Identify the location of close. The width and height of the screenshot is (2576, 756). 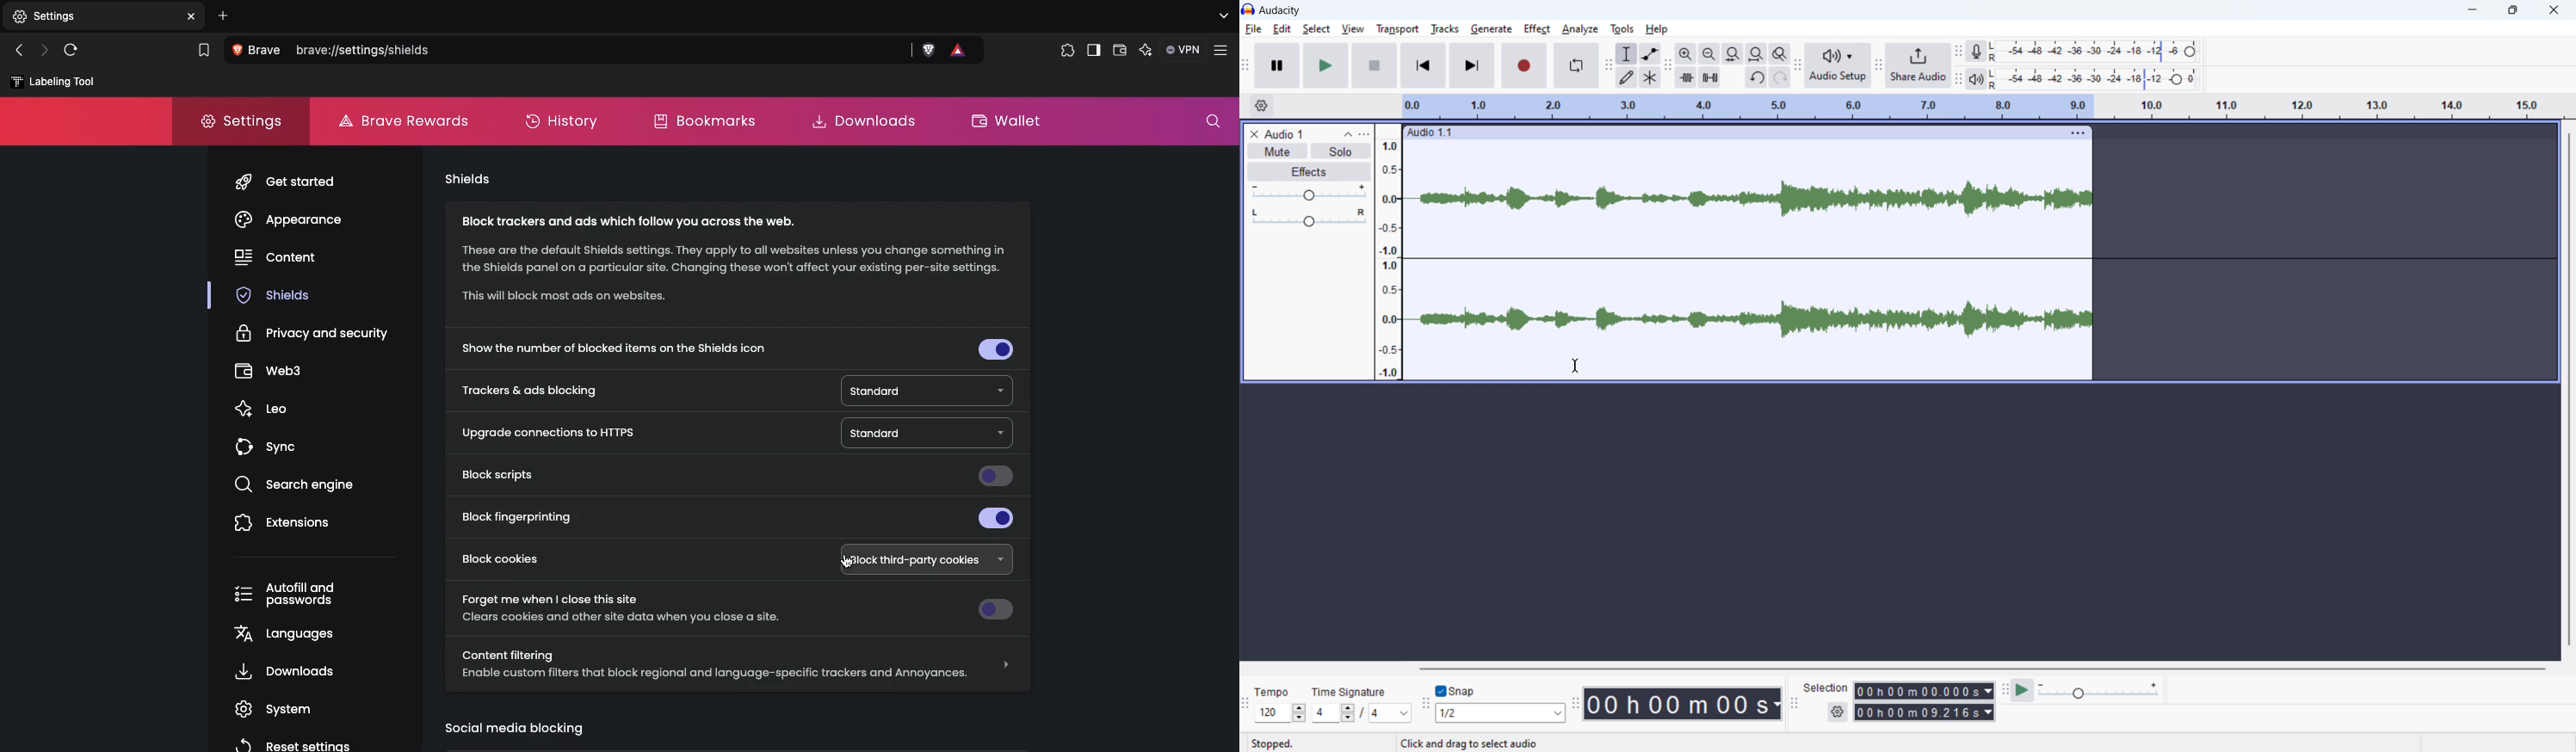
(2555, 11).